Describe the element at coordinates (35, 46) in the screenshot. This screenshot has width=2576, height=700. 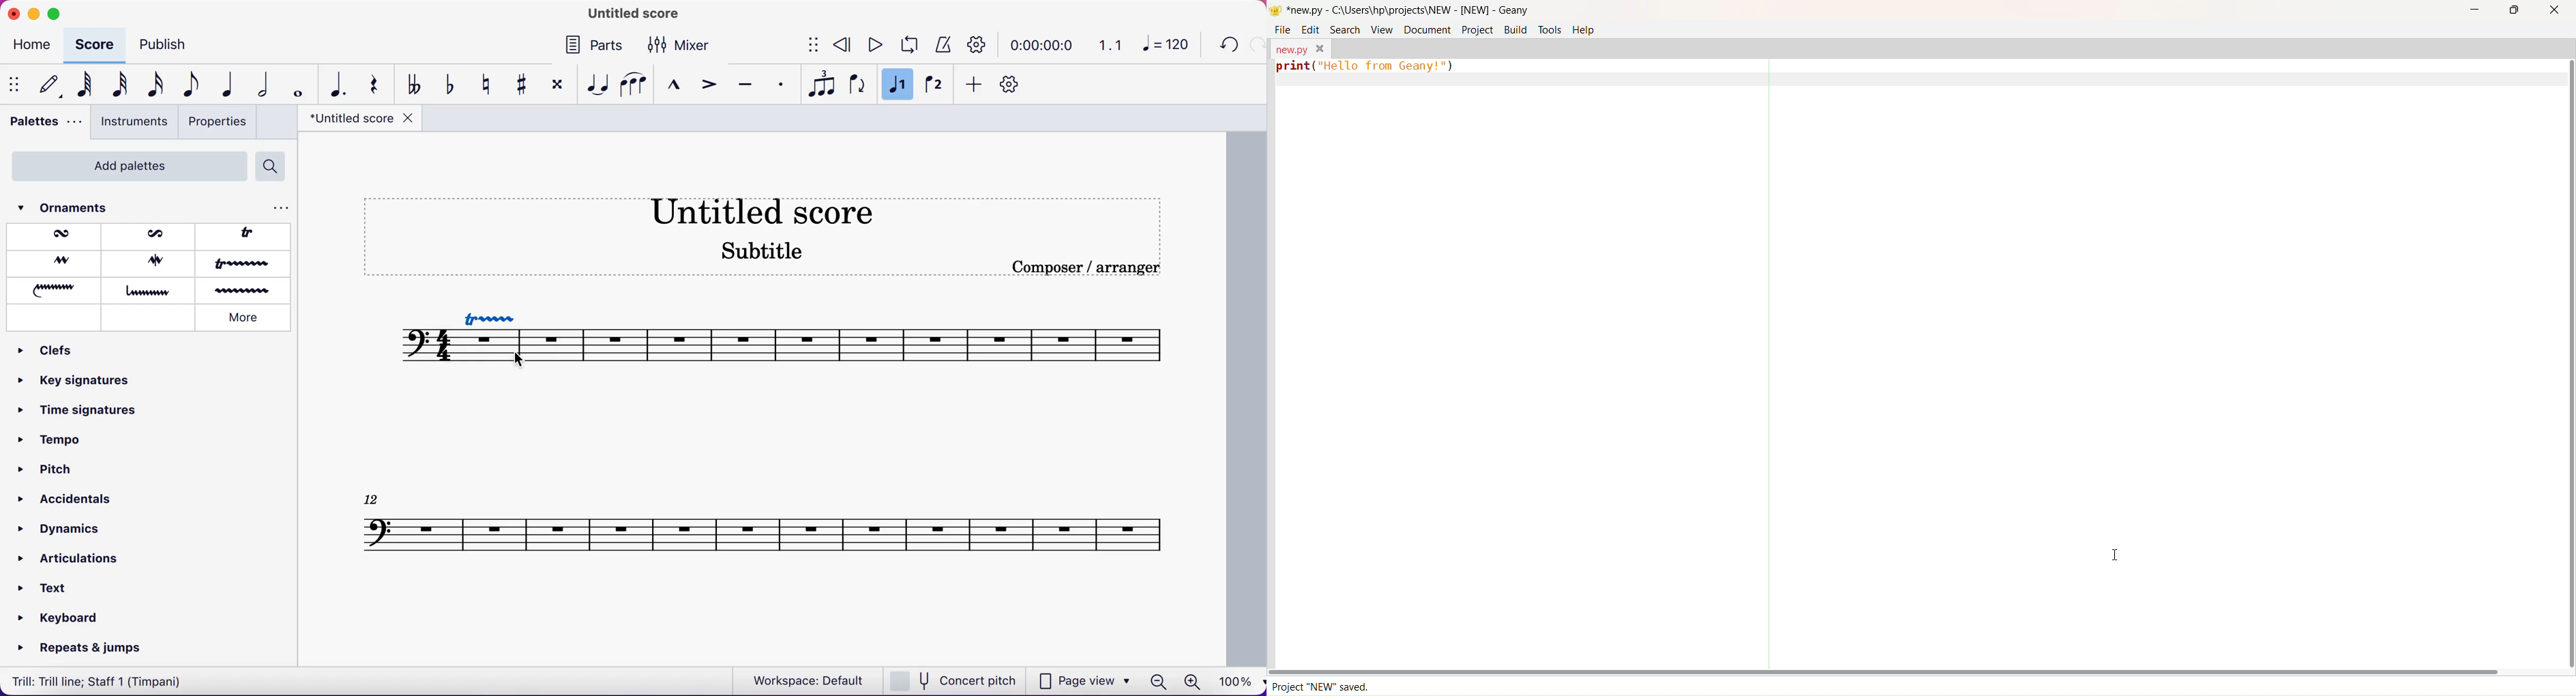
I see `home` at that location.